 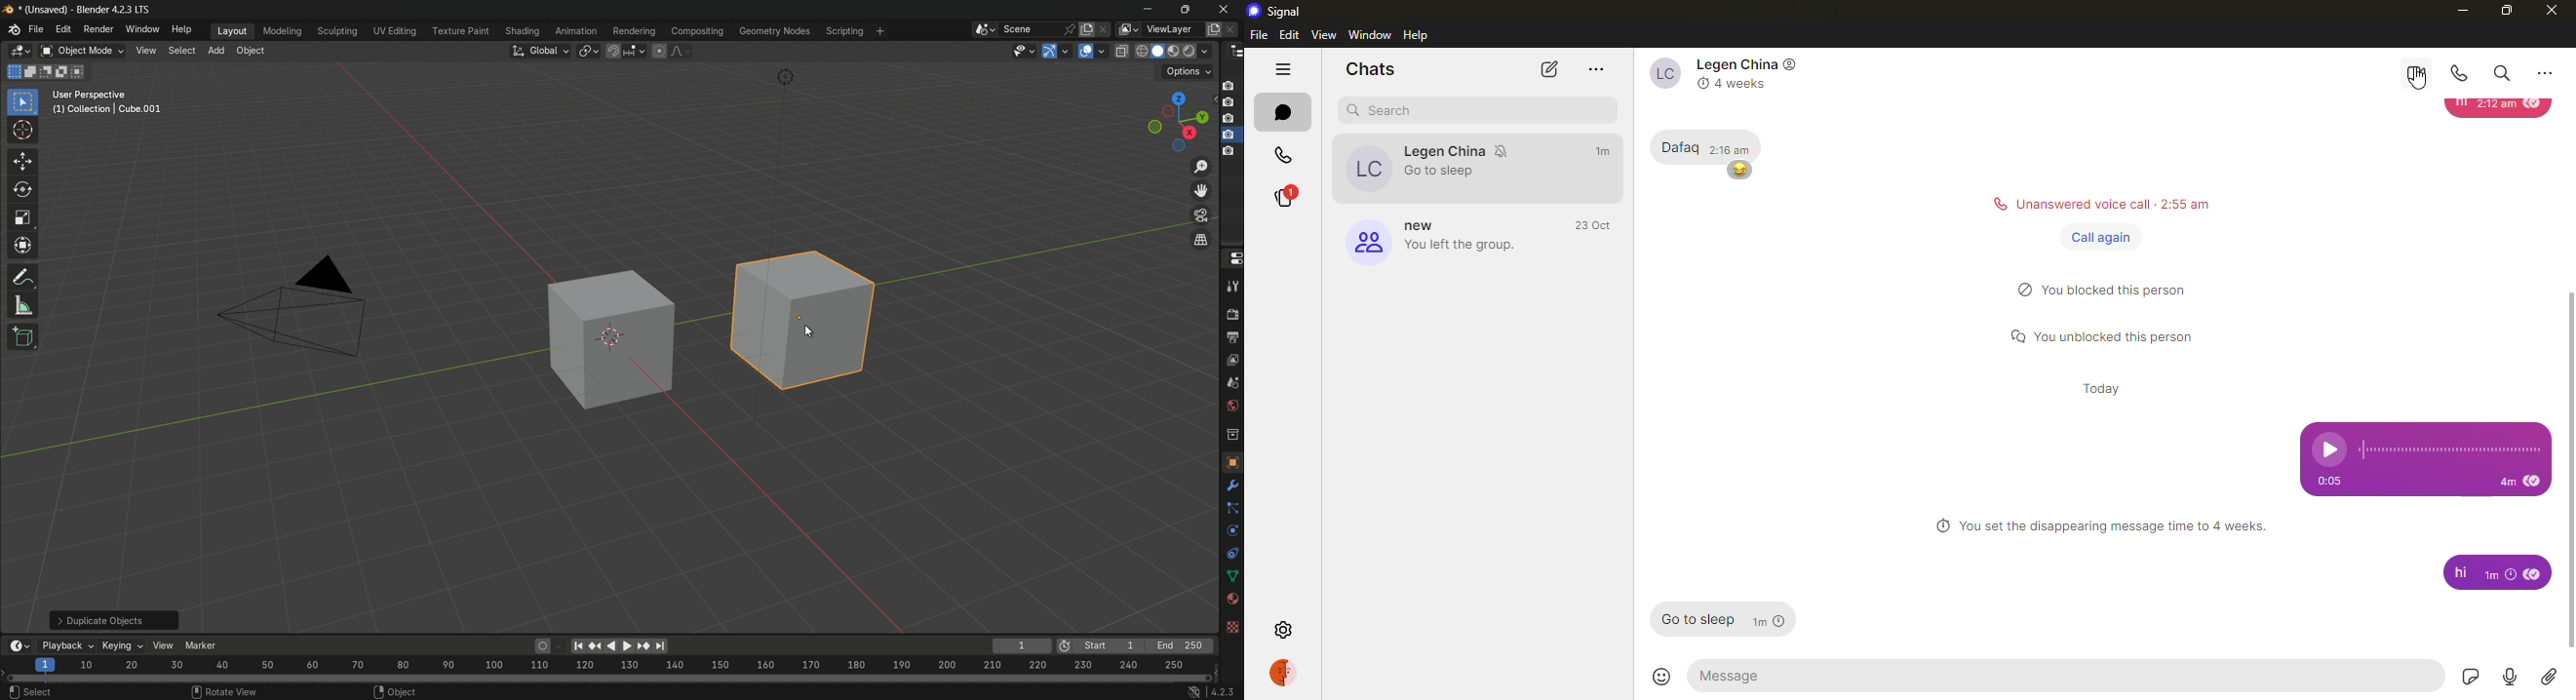 I want to click on layout menu, so click(x=229, y=32).